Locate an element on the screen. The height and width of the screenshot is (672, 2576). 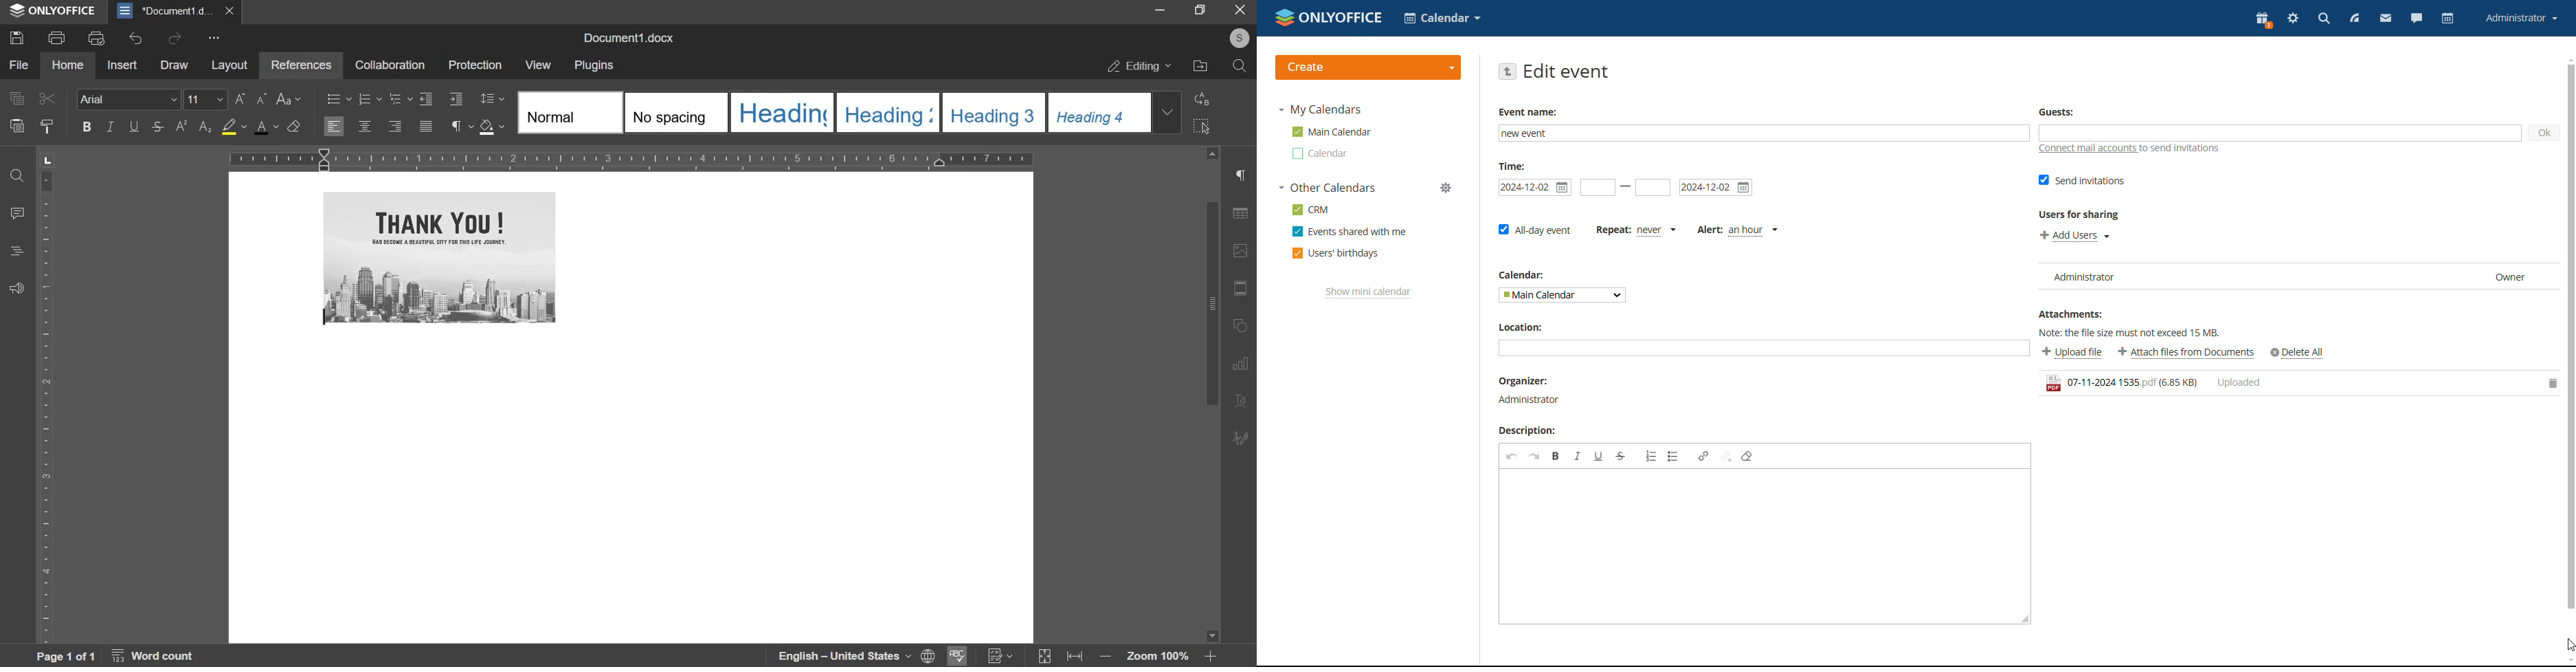
italics is located at coordinates (109, 126).